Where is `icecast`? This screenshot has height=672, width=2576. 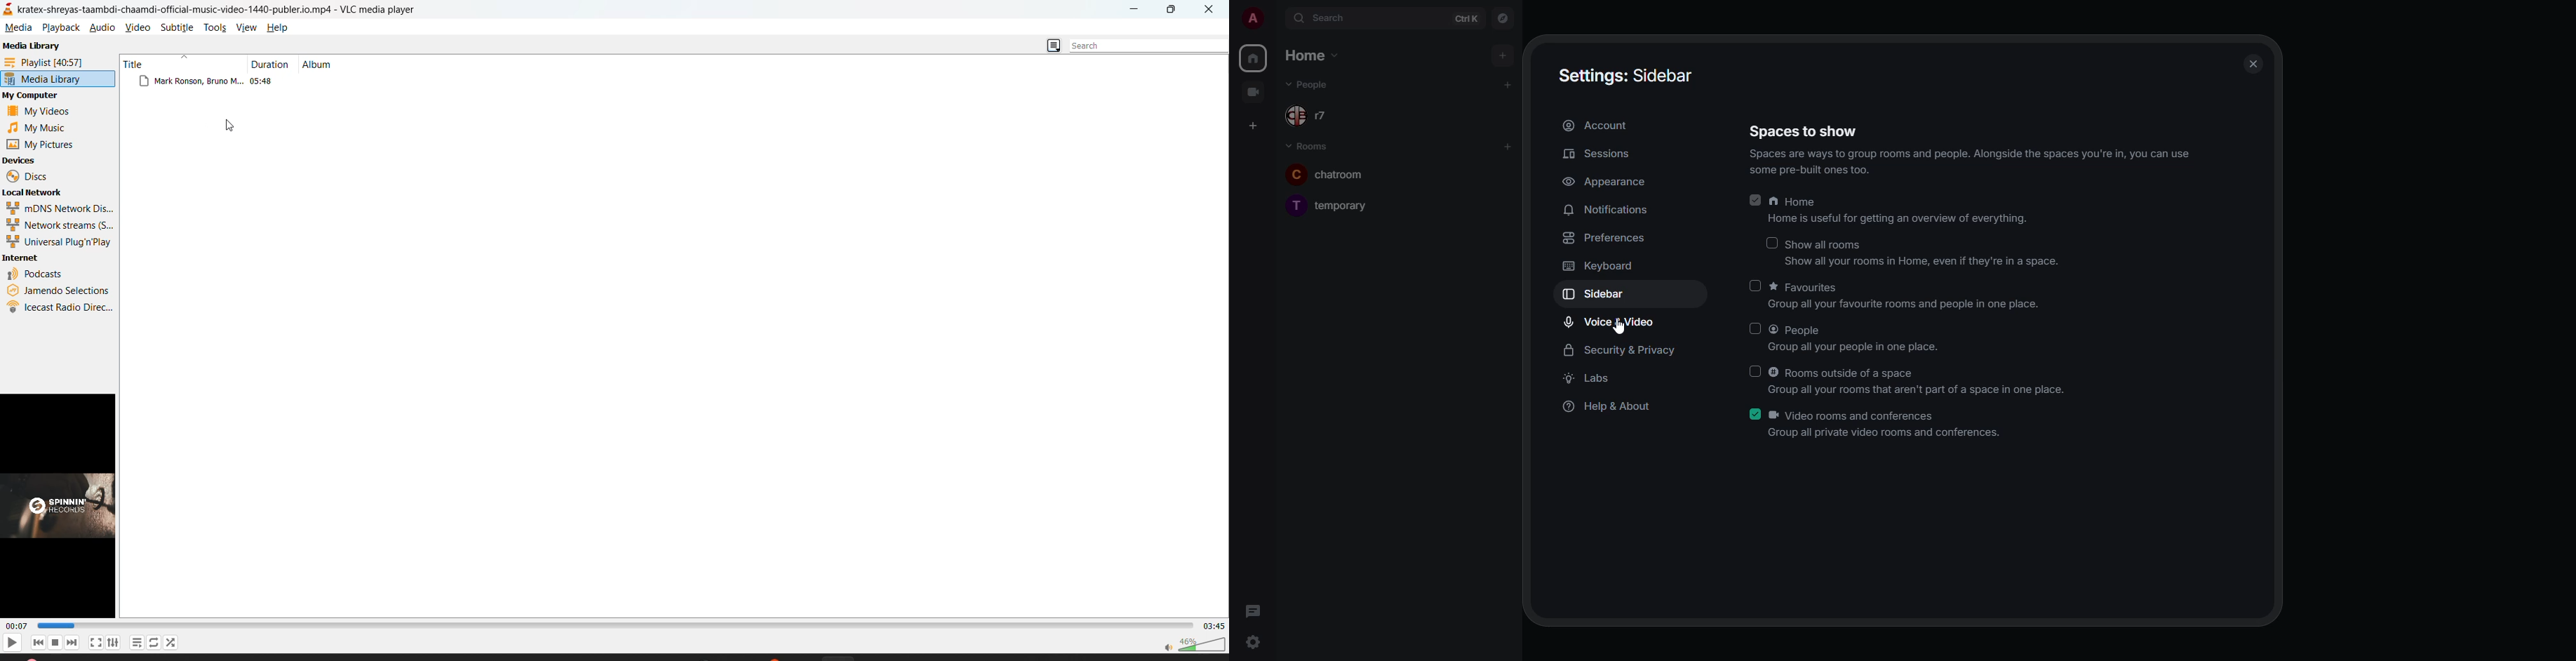
icecast is located at coordinates (58, 306).